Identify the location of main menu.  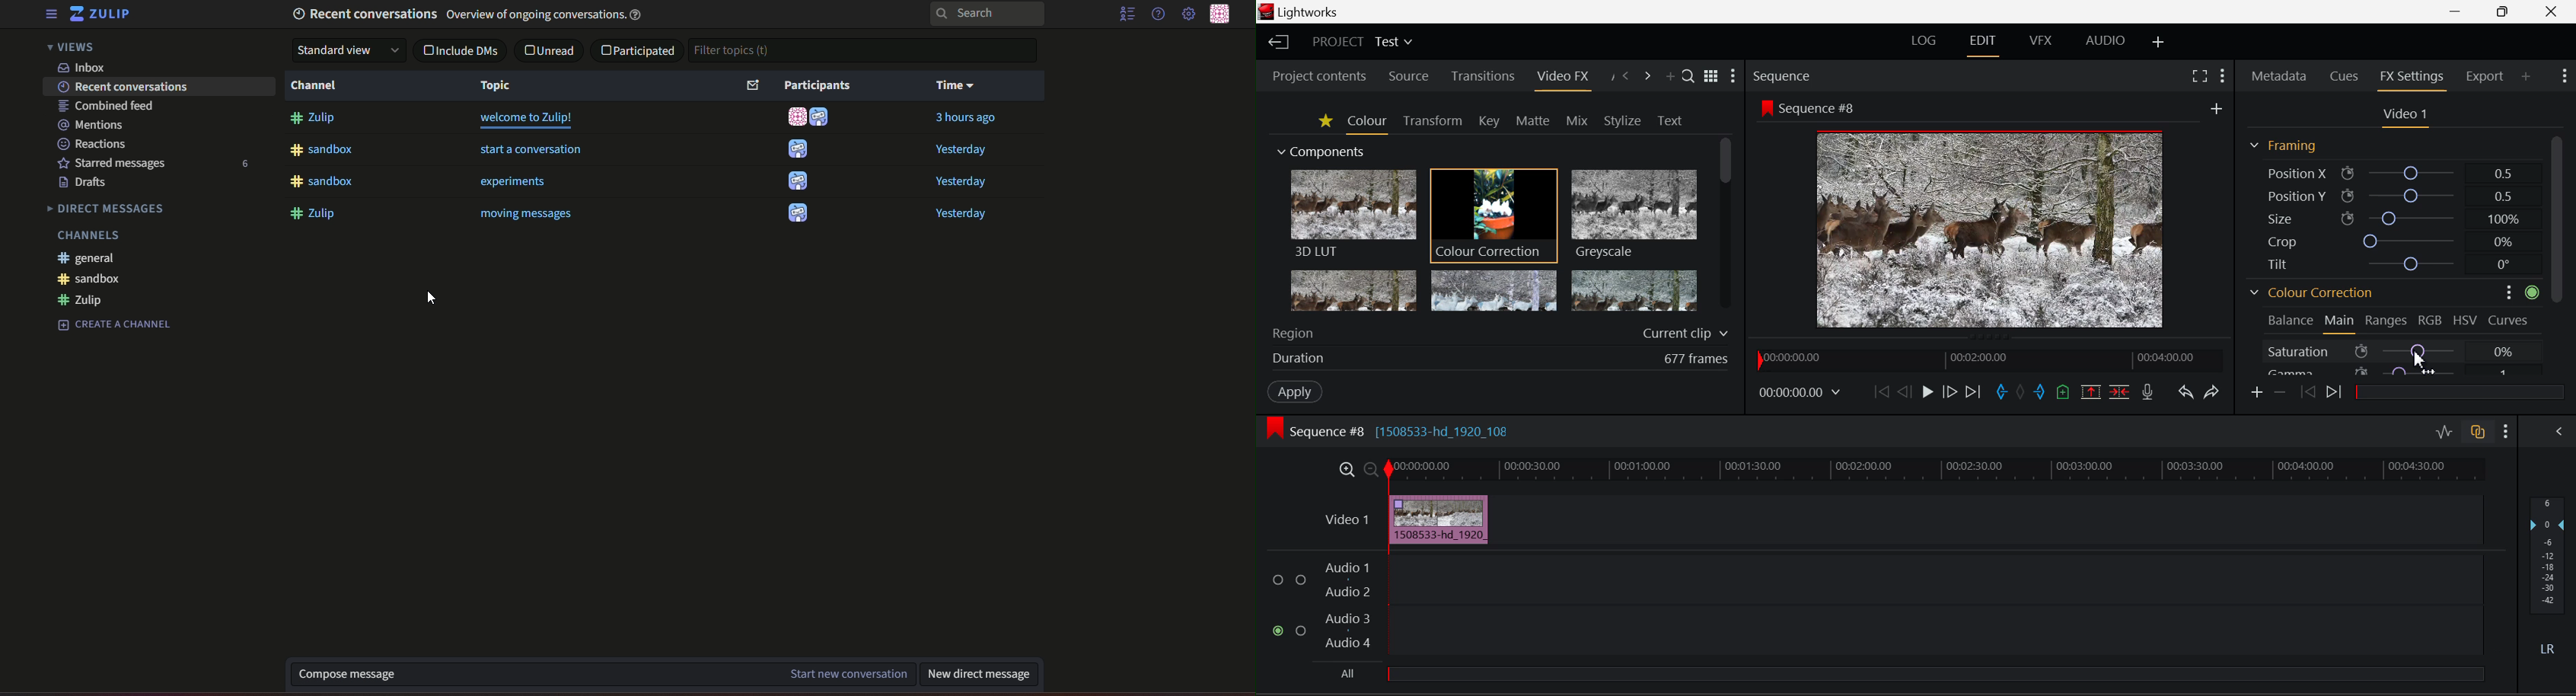
(1188, 15).